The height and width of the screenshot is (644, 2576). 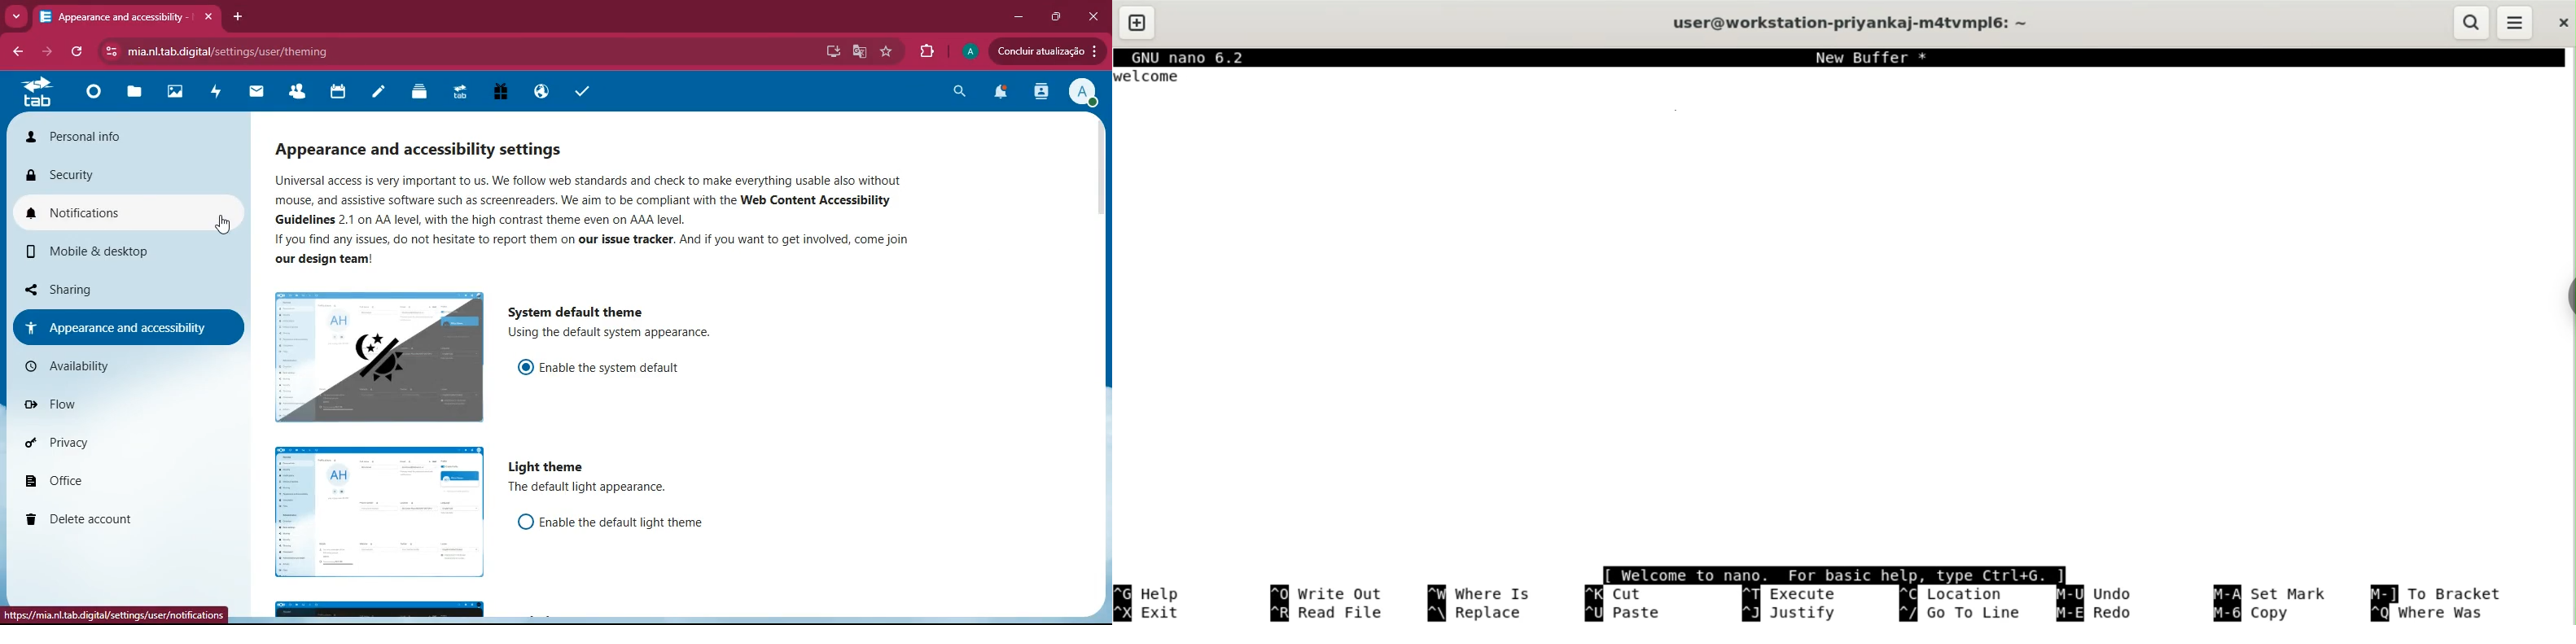 What do you see at coordinates (116, 252) in the screenshot?
I see `mobile` at bounding box center [116, 252].